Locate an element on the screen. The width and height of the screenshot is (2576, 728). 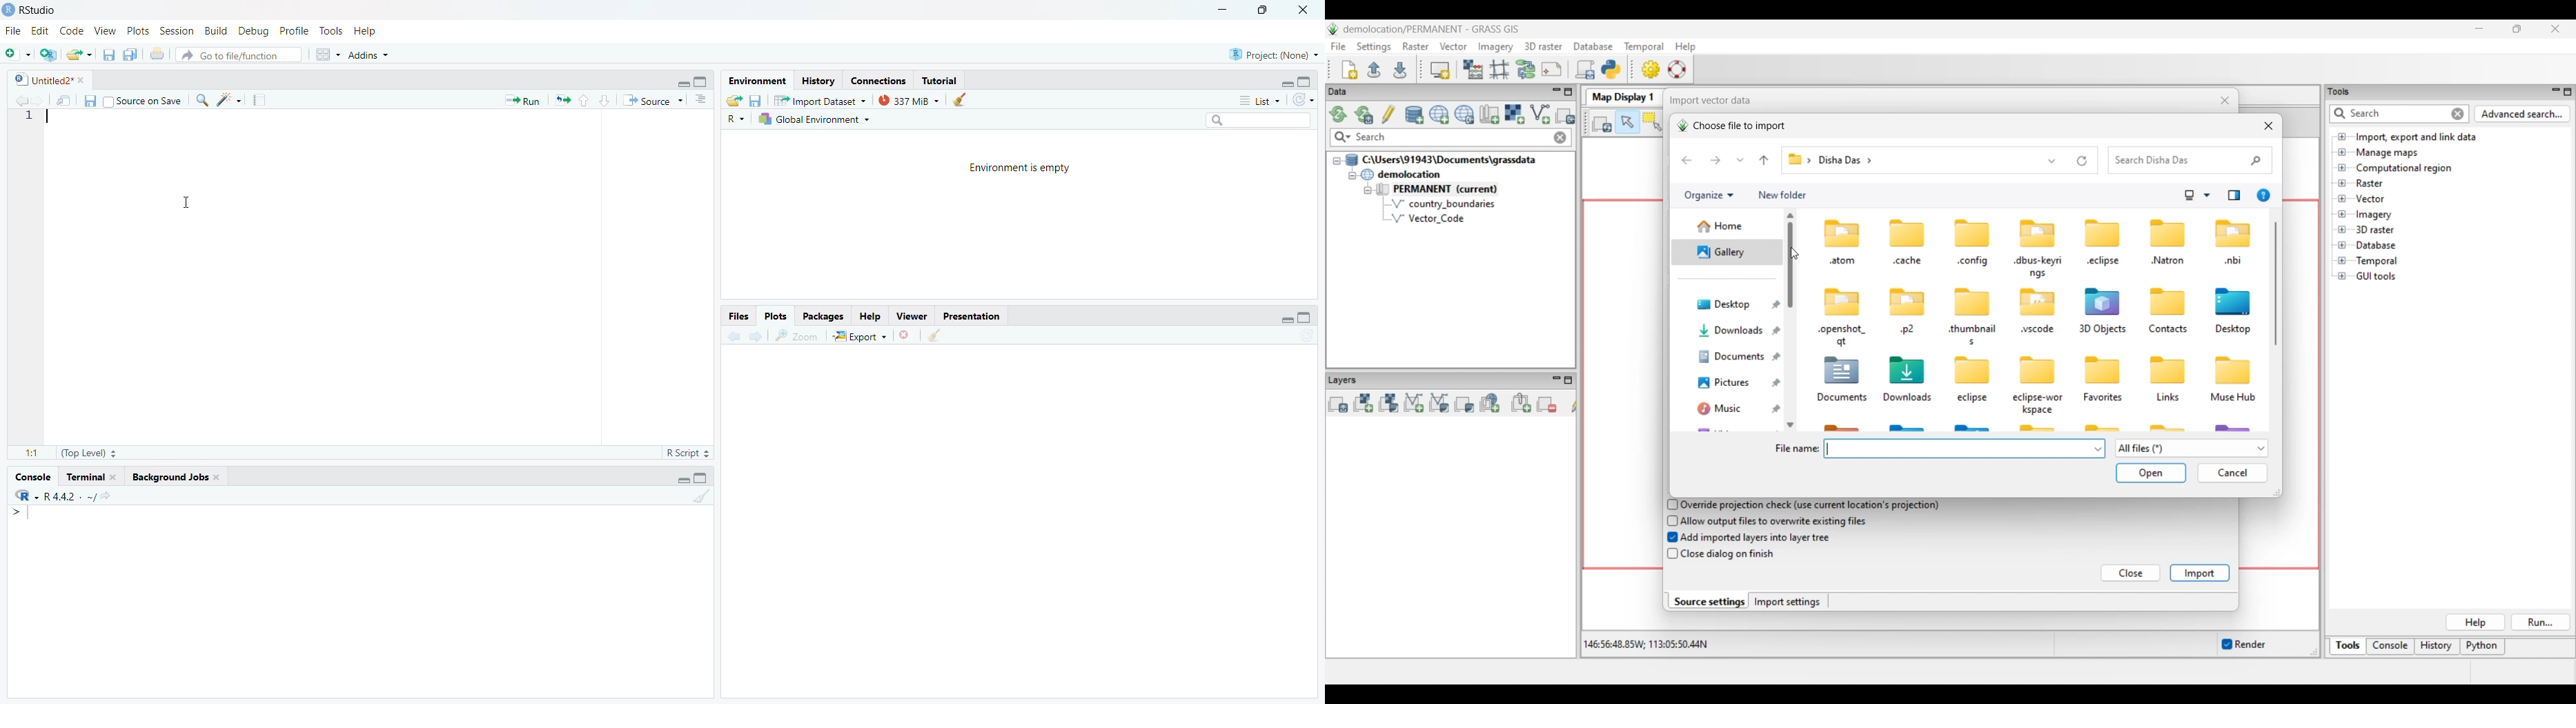
go back to the previous source location is located at coordinates (22, 99).